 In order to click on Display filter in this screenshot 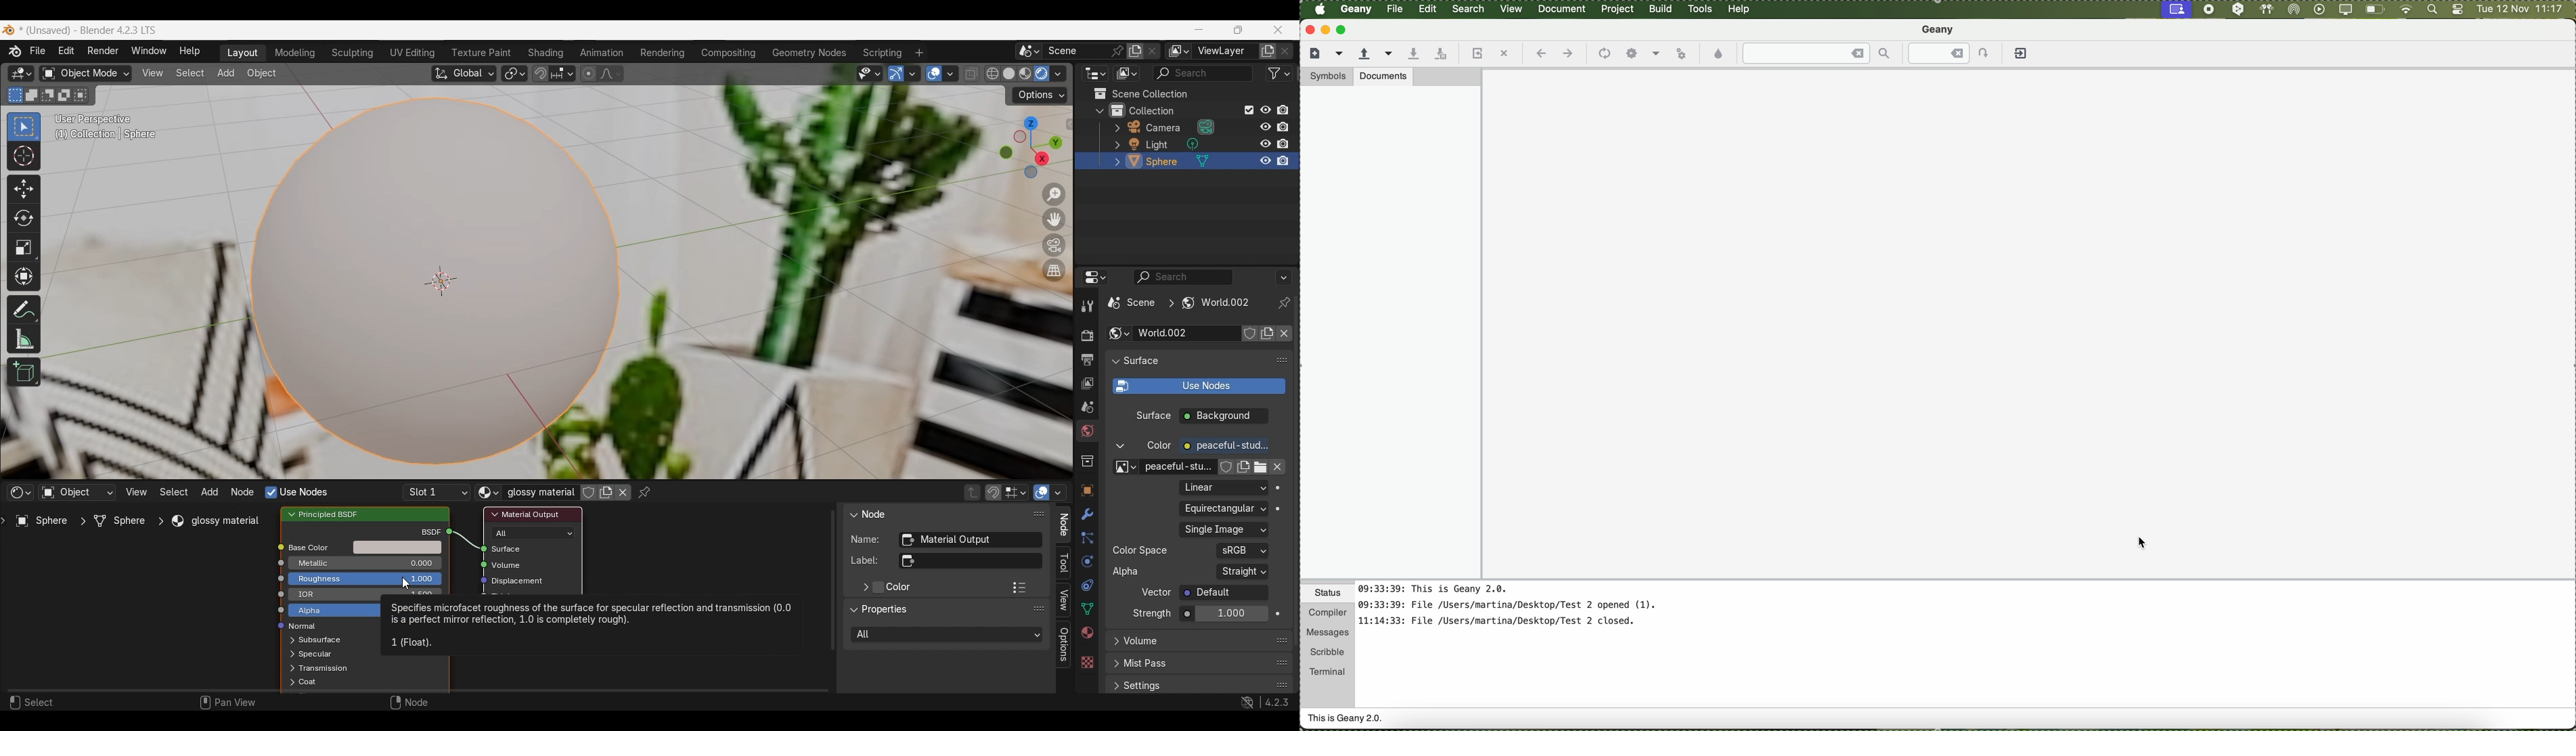, I will do `click(1182, 277)`.